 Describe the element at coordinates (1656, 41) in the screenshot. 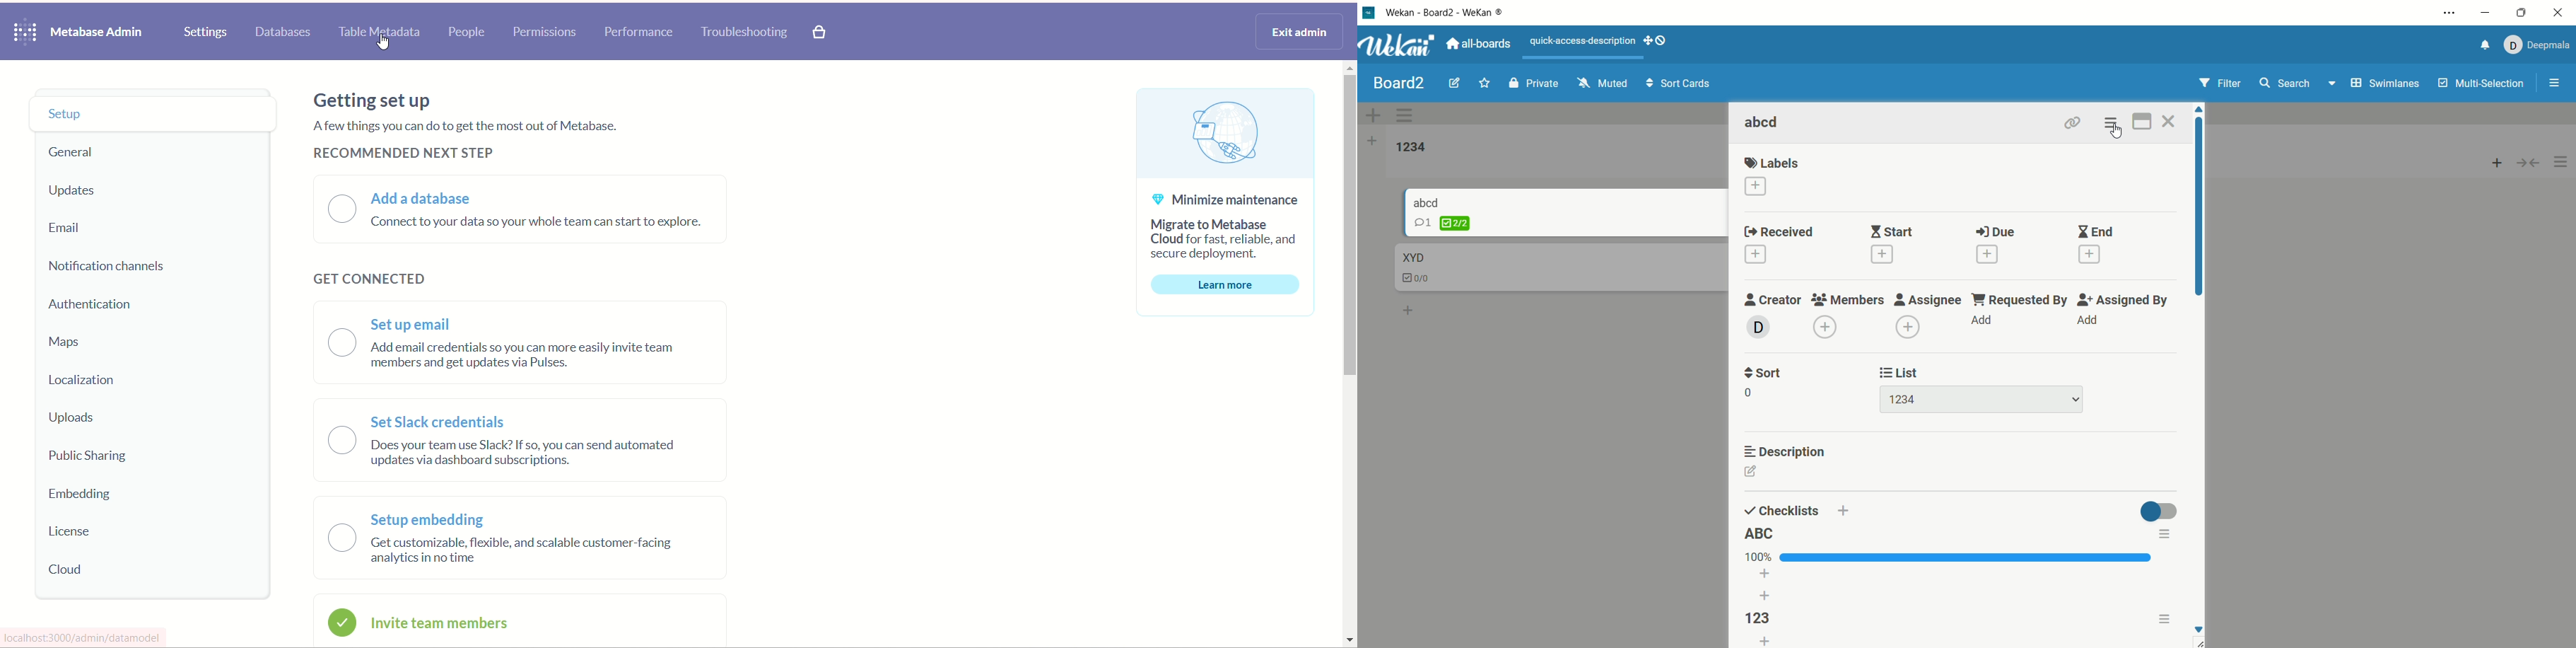

I see `SHOW-DESKTOP-DRAG-HANDLES` at that location.